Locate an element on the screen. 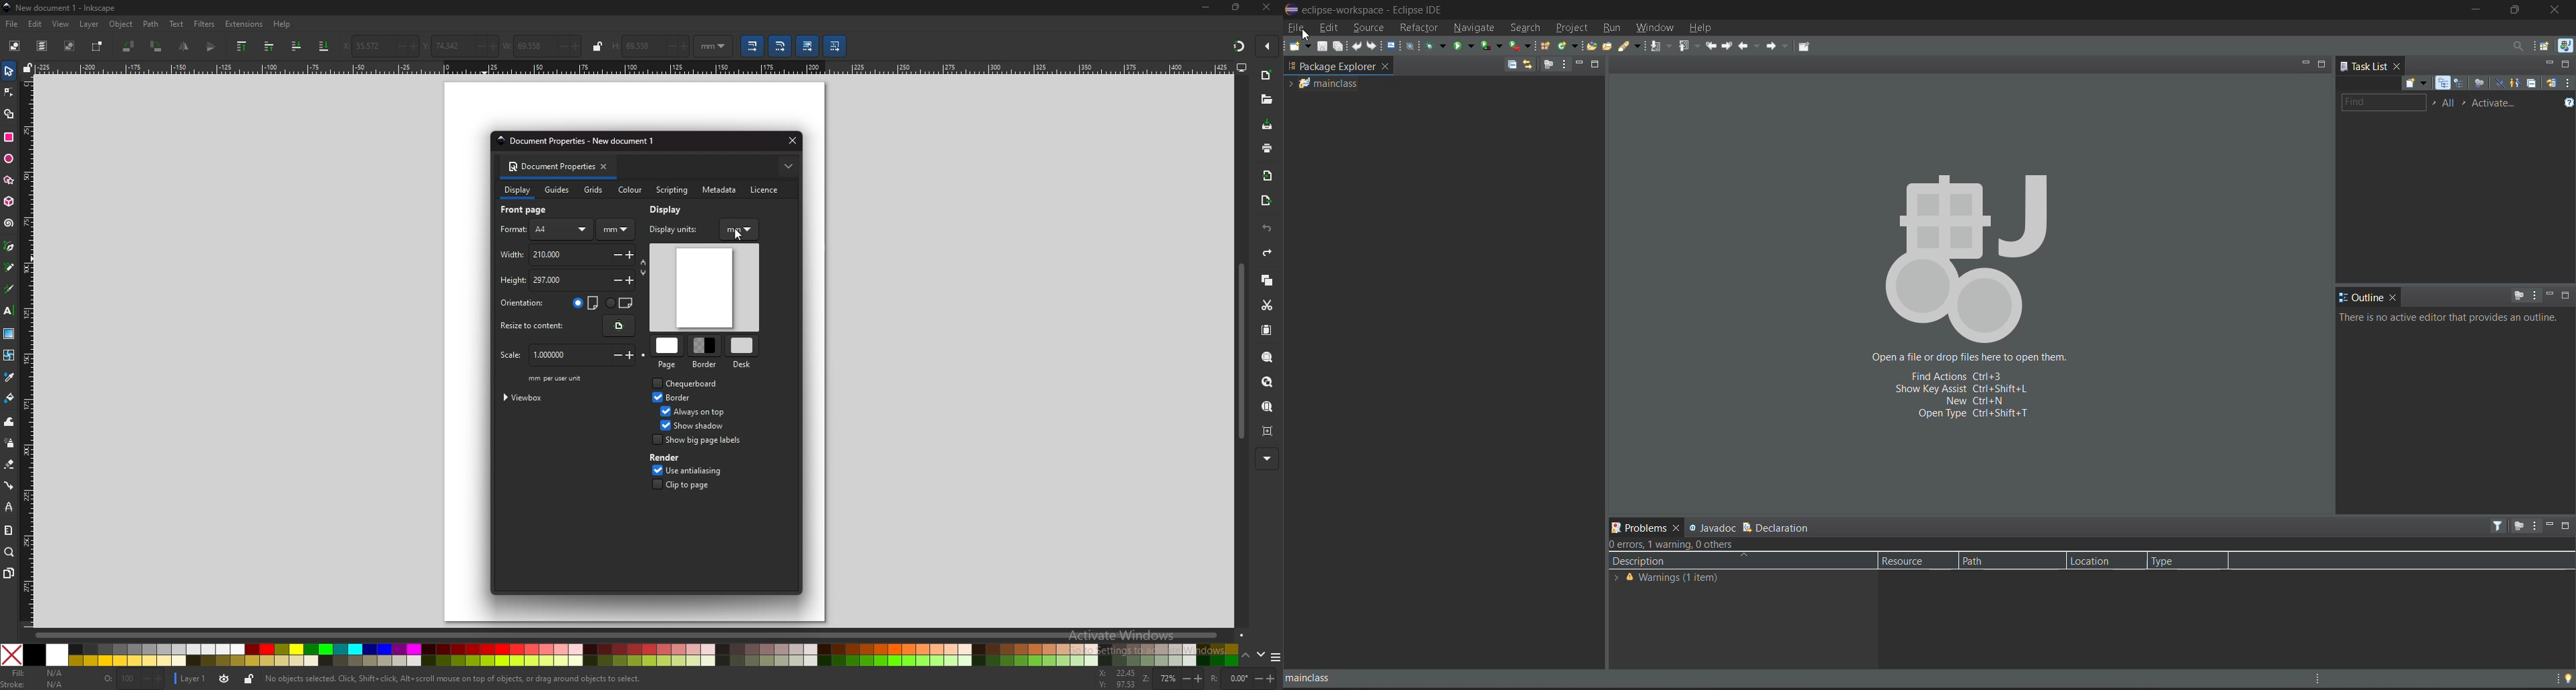  - is located at coordinates (613, 281).